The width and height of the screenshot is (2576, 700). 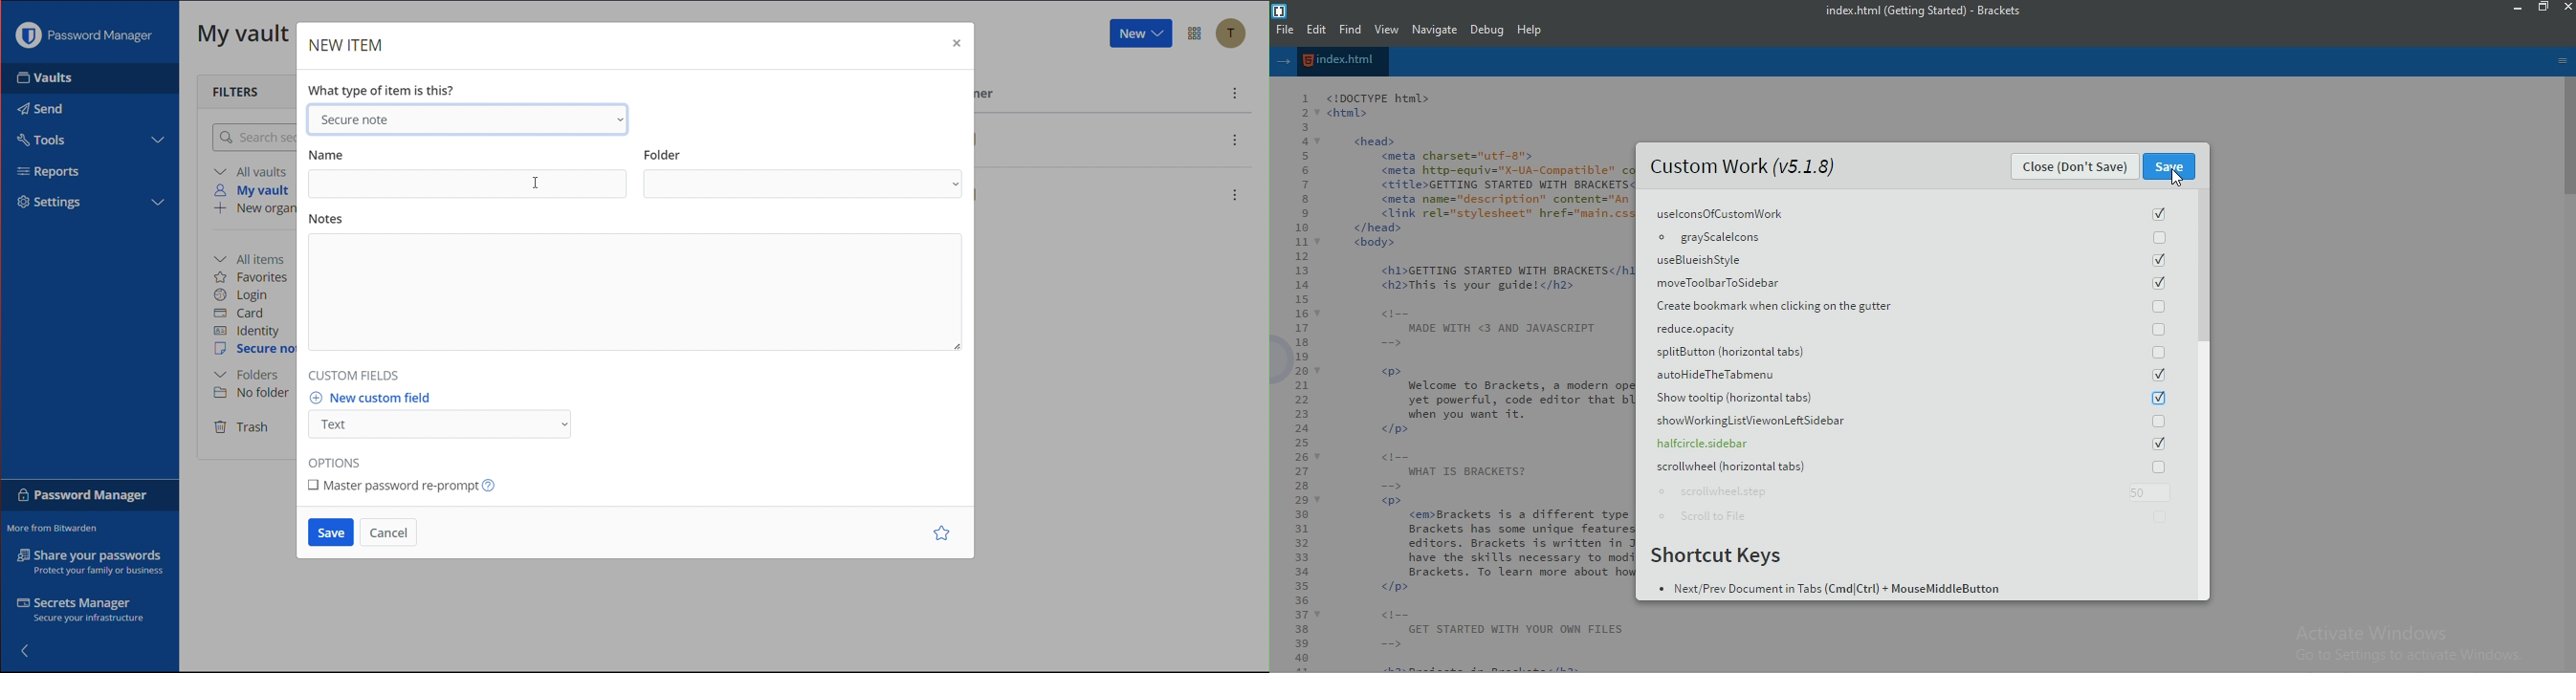 What do you see at coordinates (253, 394) in the screenshot?
I see `No folder` at bounding box center [253, 394].